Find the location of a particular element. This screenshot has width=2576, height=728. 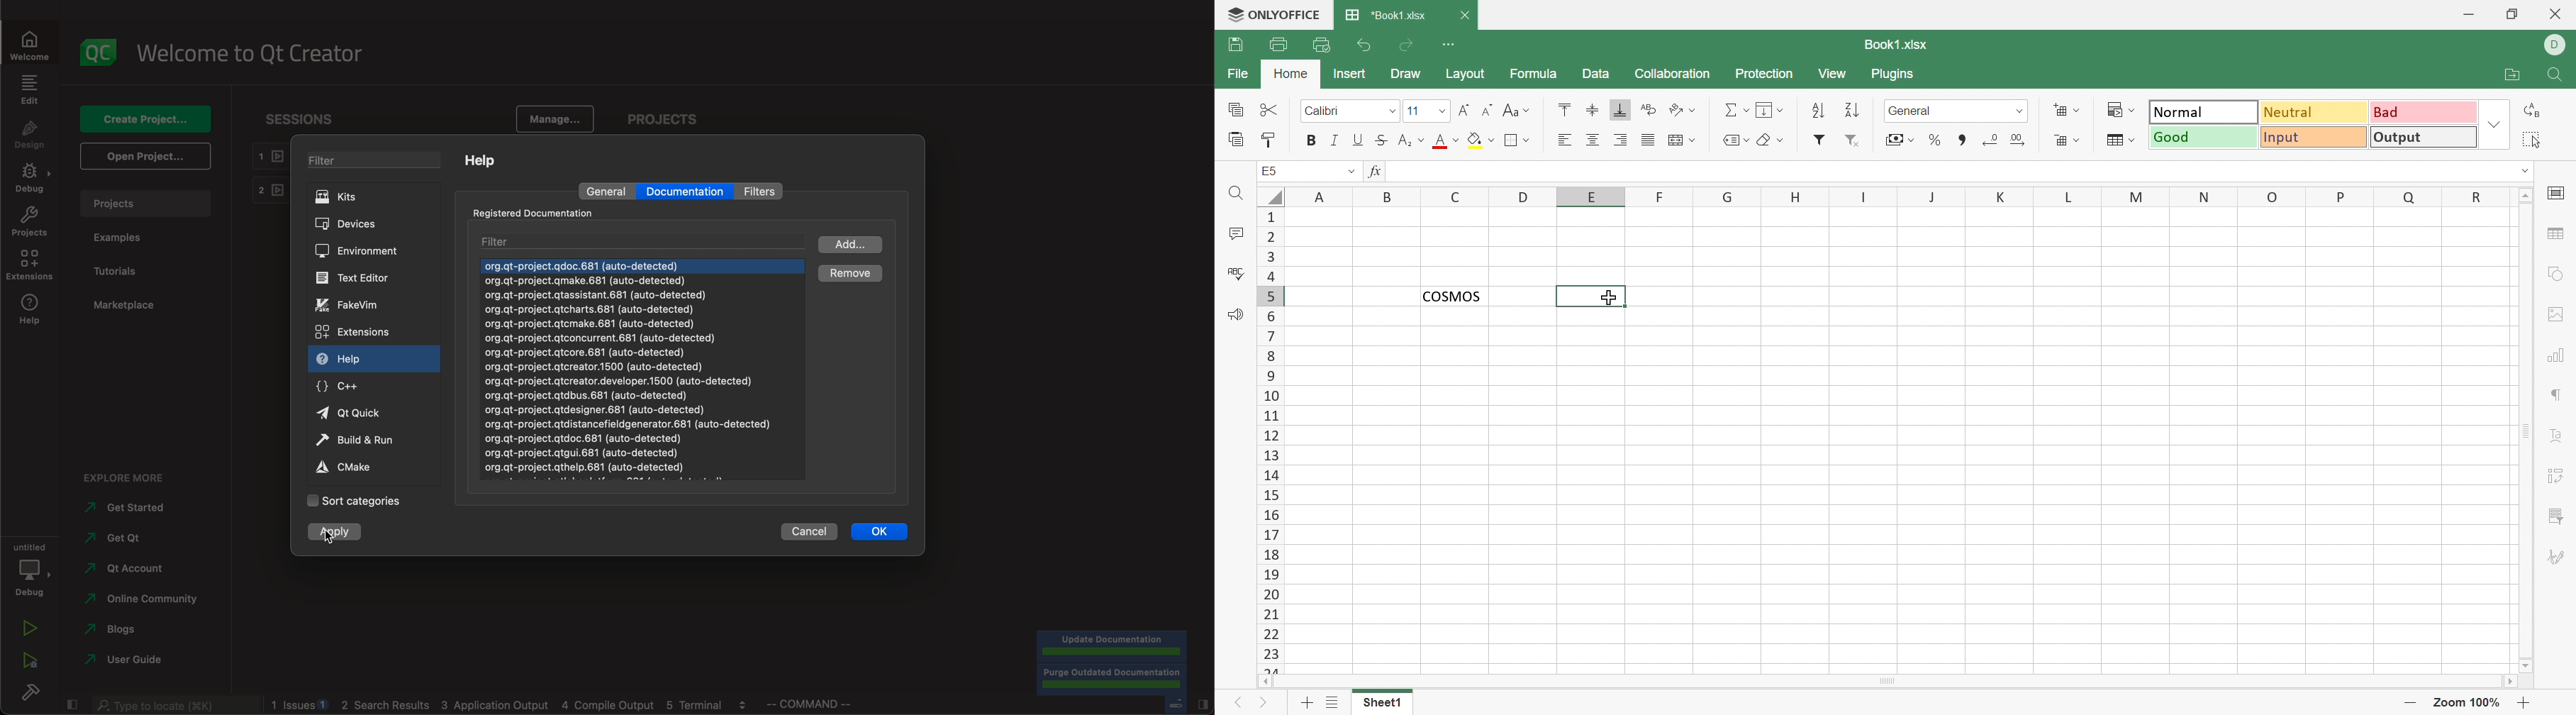

Underline is located at coordinates (1360, 140).